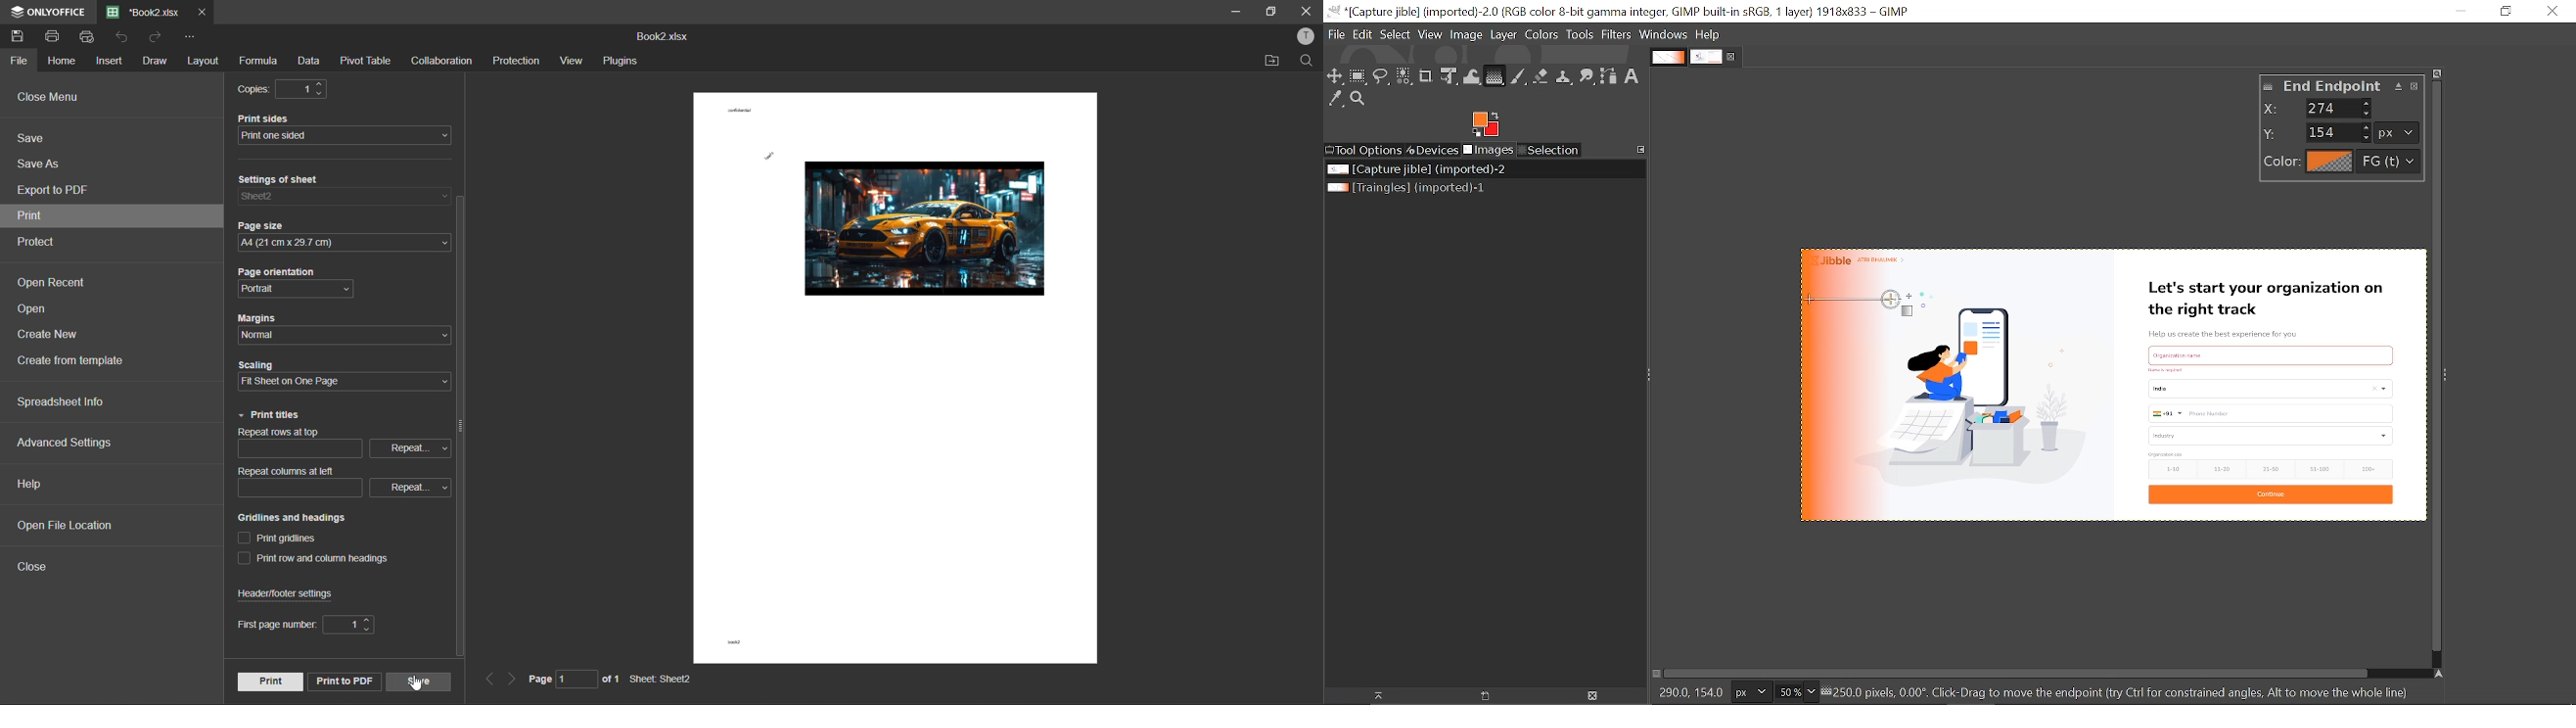 The image size is (2576, 728). Describe the element at coordinates (51, 279) in the screenshot. I see `open recent` at that location.